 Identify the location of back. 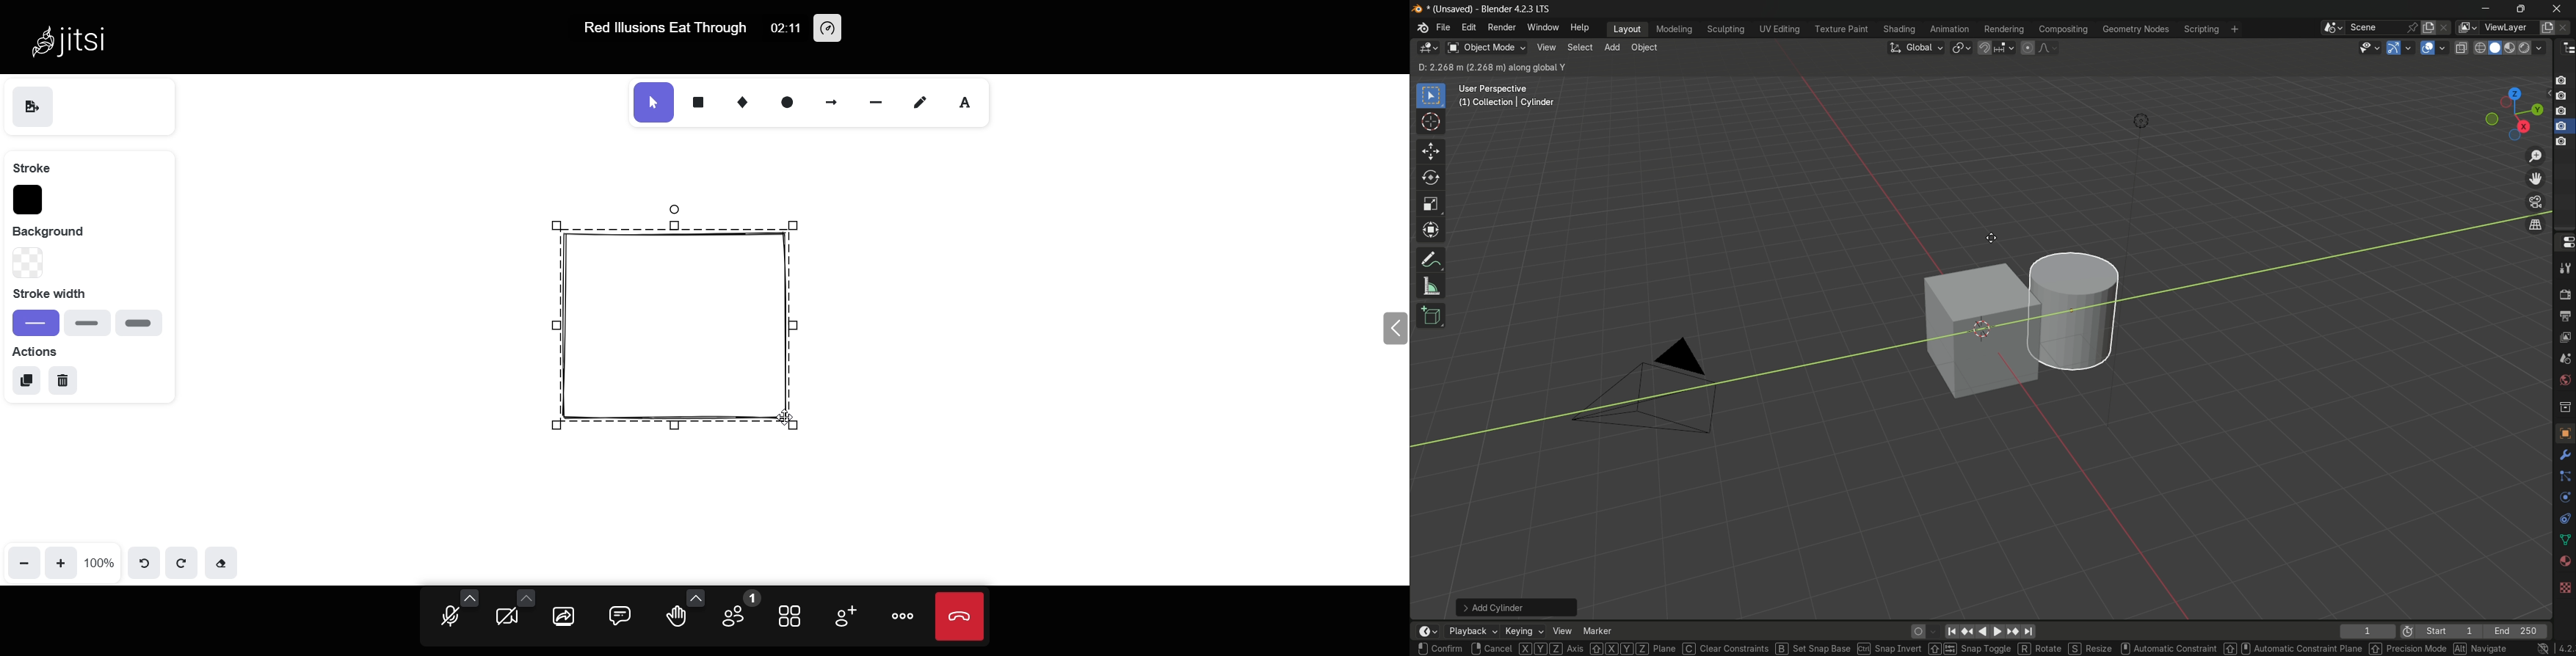
(1981, 632).